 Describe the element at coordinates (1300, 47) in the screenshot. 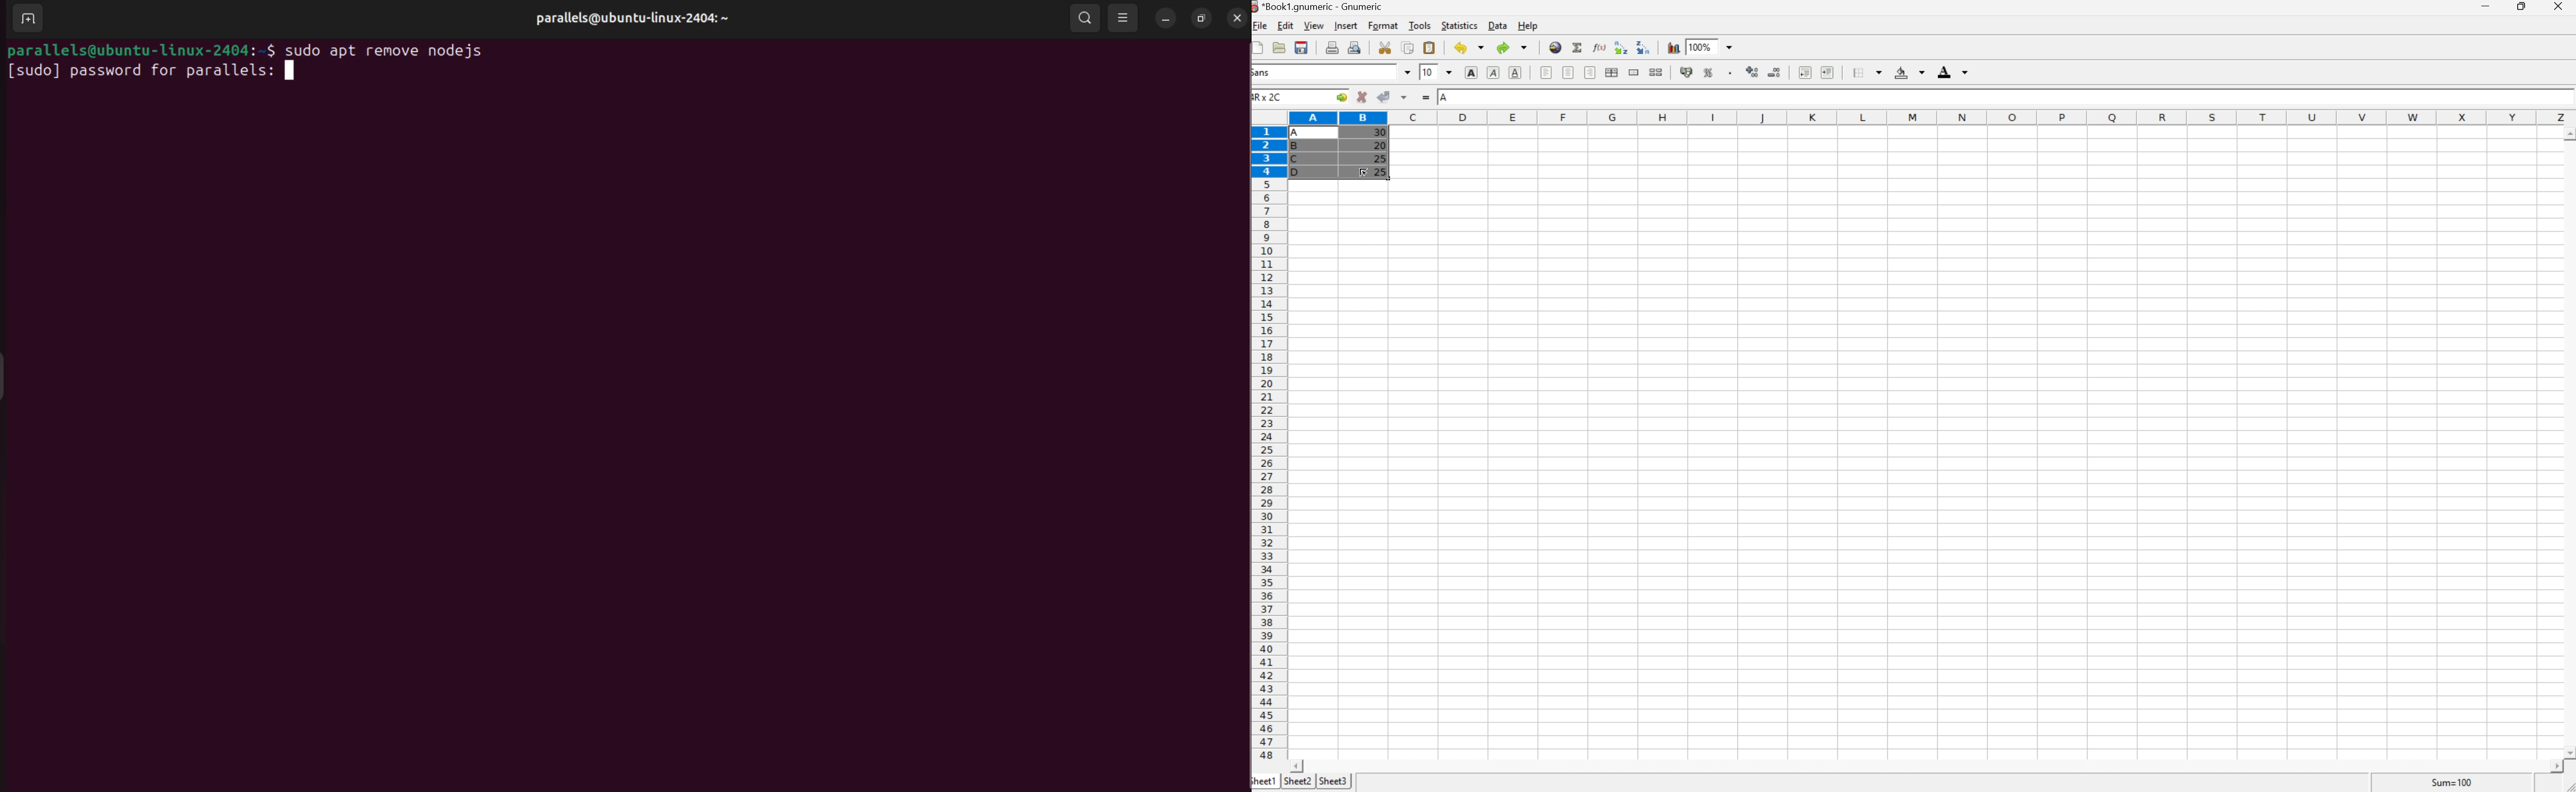

I see `Save the current workbook` at that location.